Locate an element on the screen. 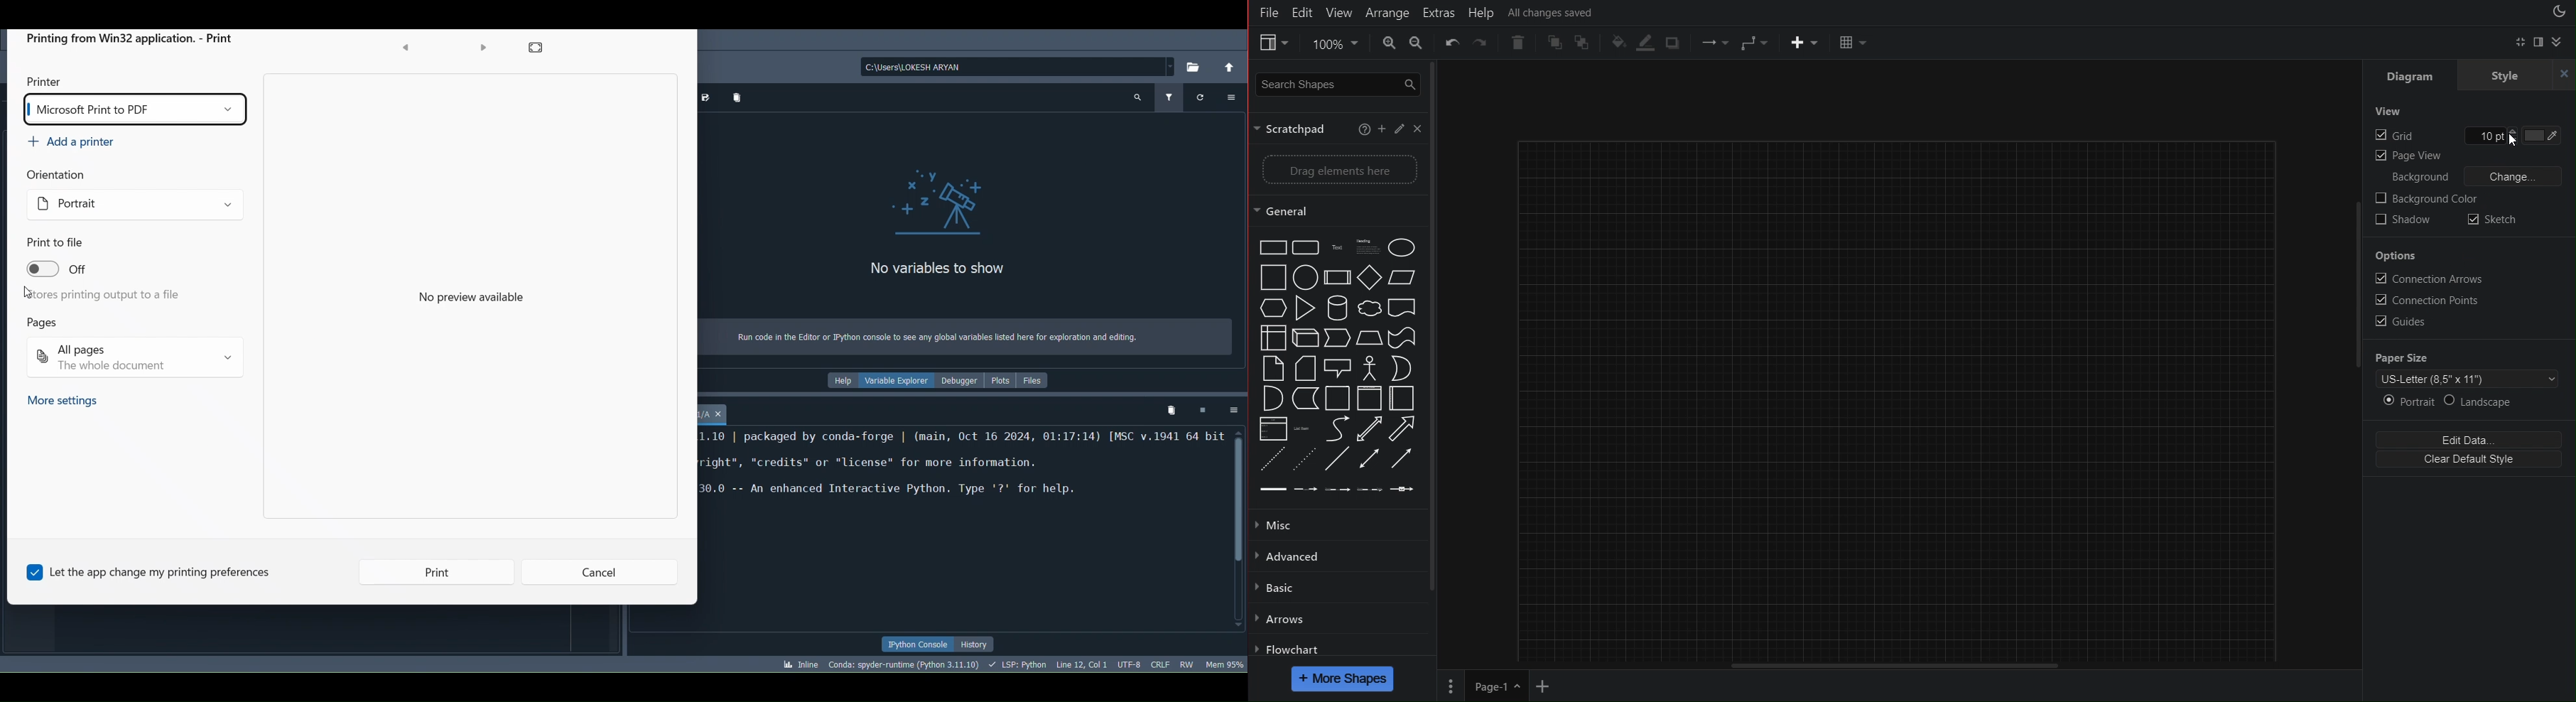 The height and width of the screenshot is (728, 2576). View is located at coordinates (2388, 109).